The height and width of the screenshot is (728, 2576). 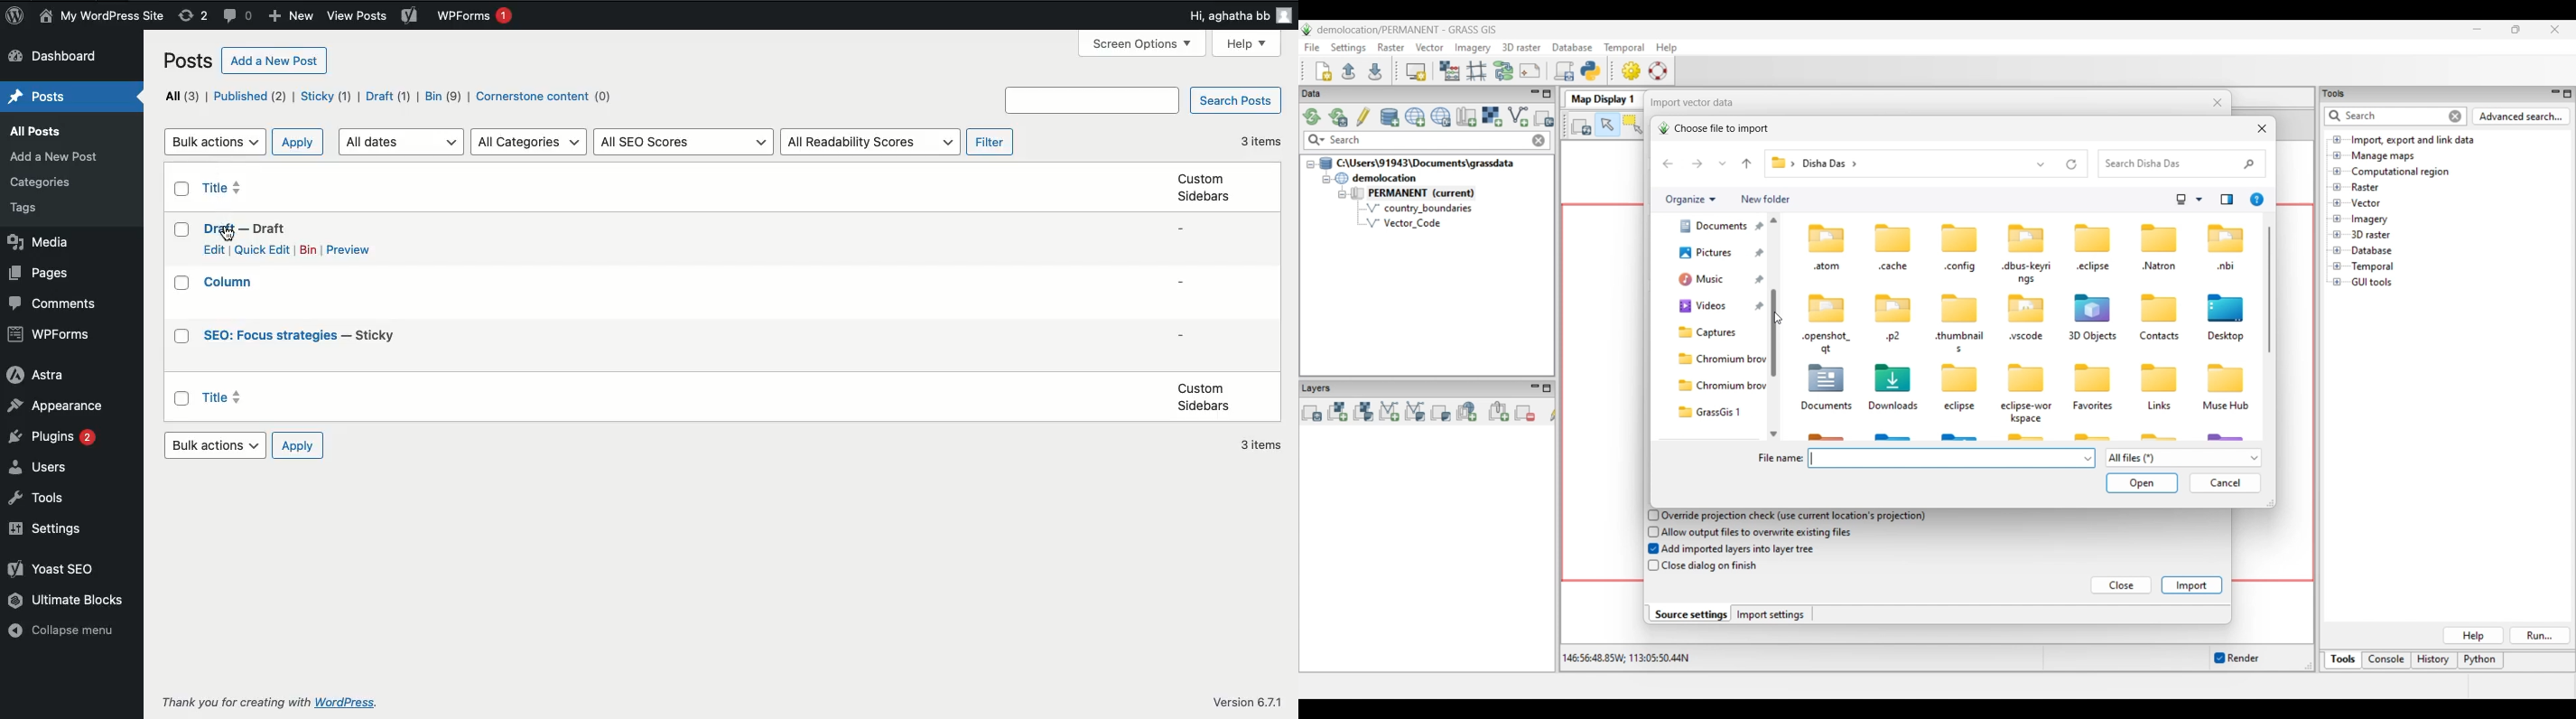 I want to click on Save current workspace to file, so click(x=1375, y=71).